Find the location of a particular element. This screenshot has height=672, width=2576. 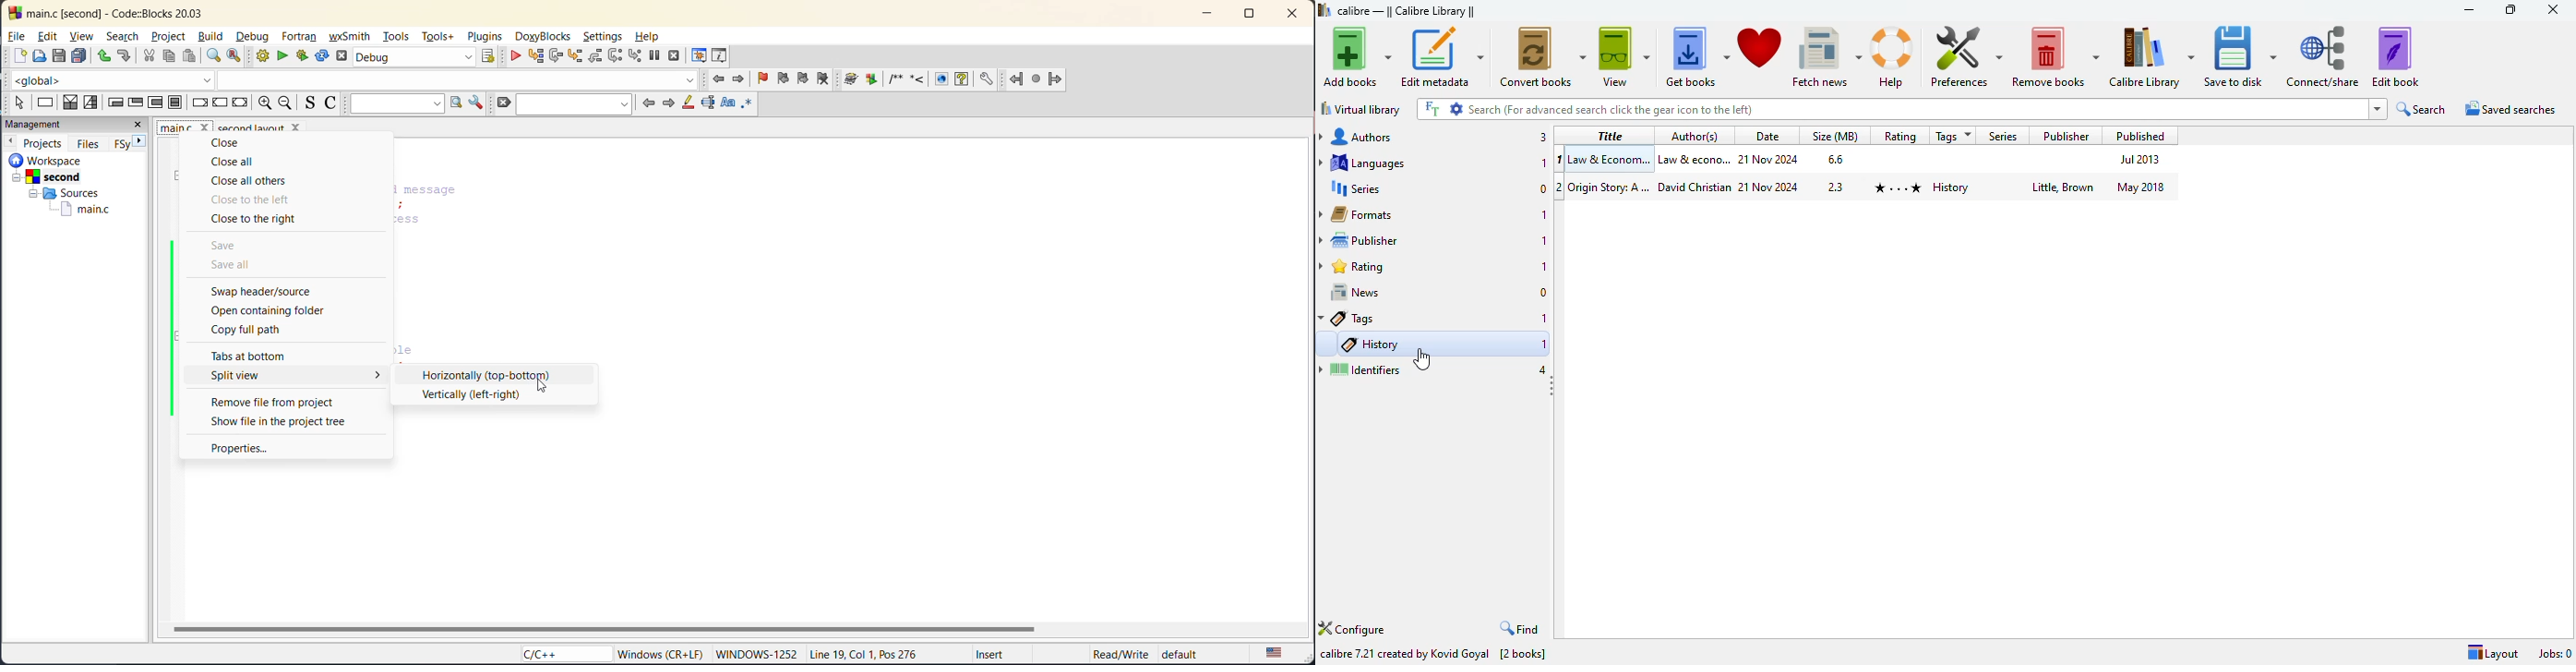

find is located at coordinates (1520, 628).